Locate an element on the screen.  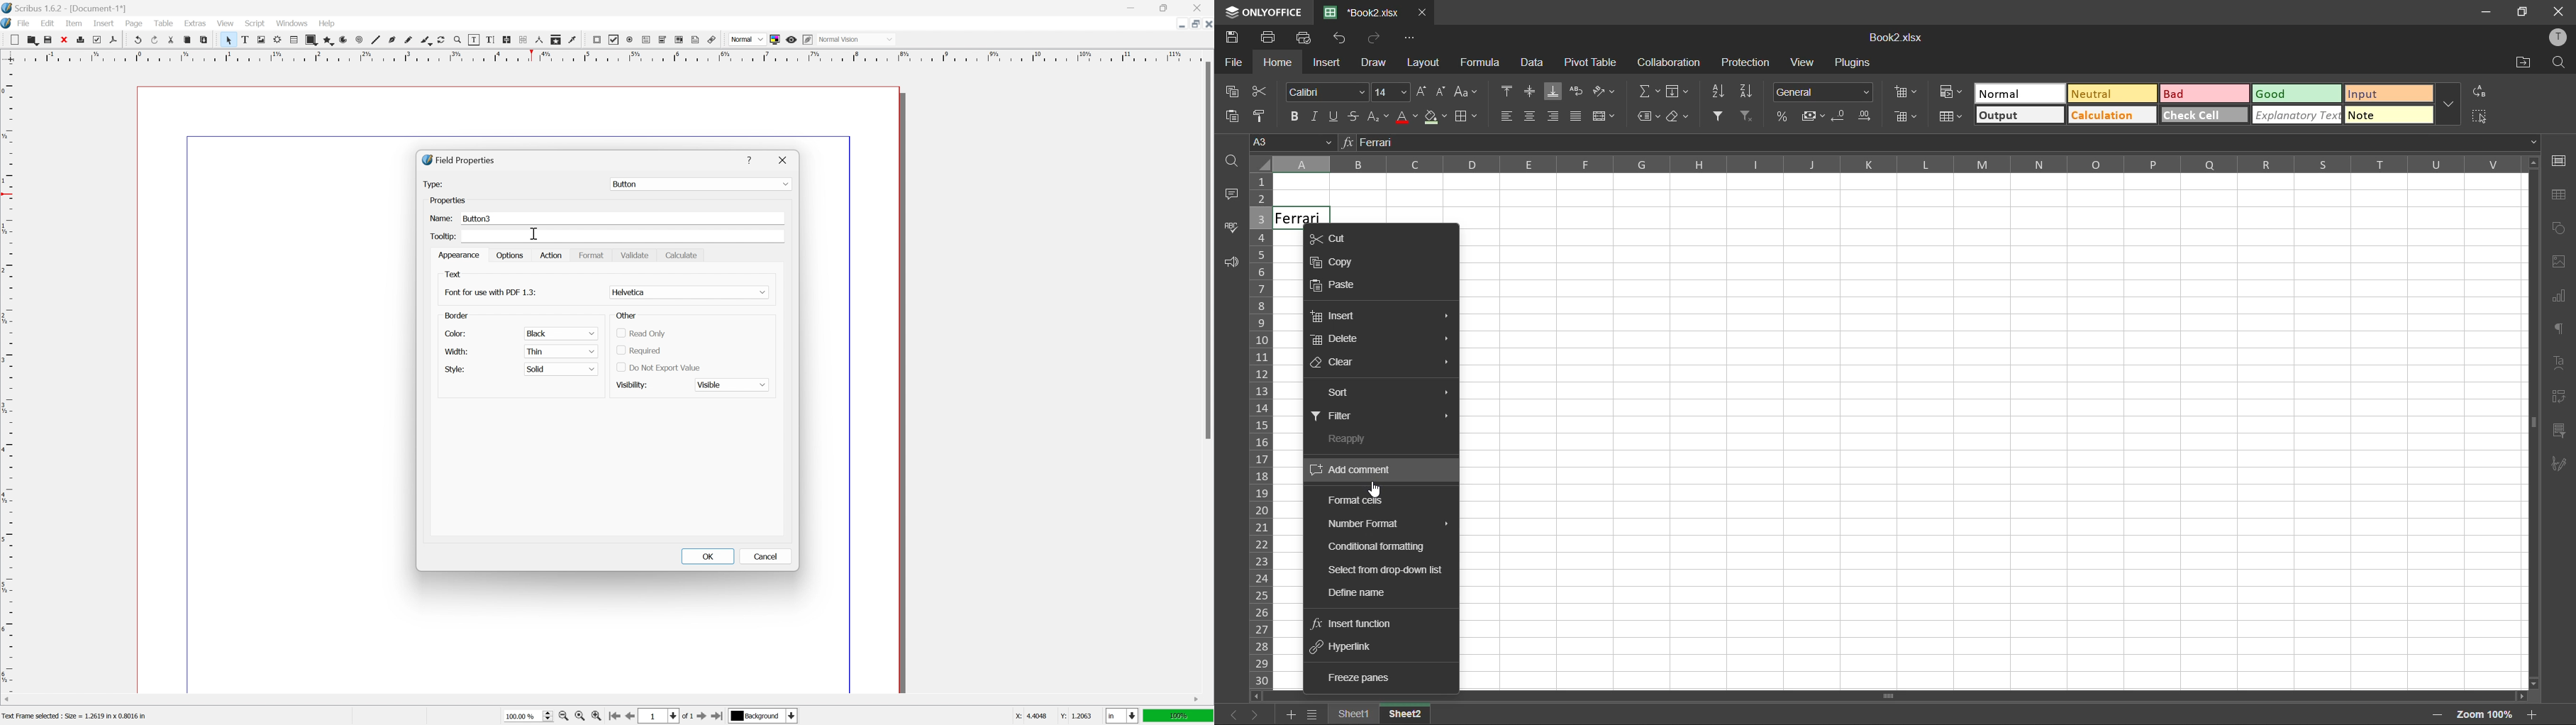
Background is located at coordinates (763, 717).